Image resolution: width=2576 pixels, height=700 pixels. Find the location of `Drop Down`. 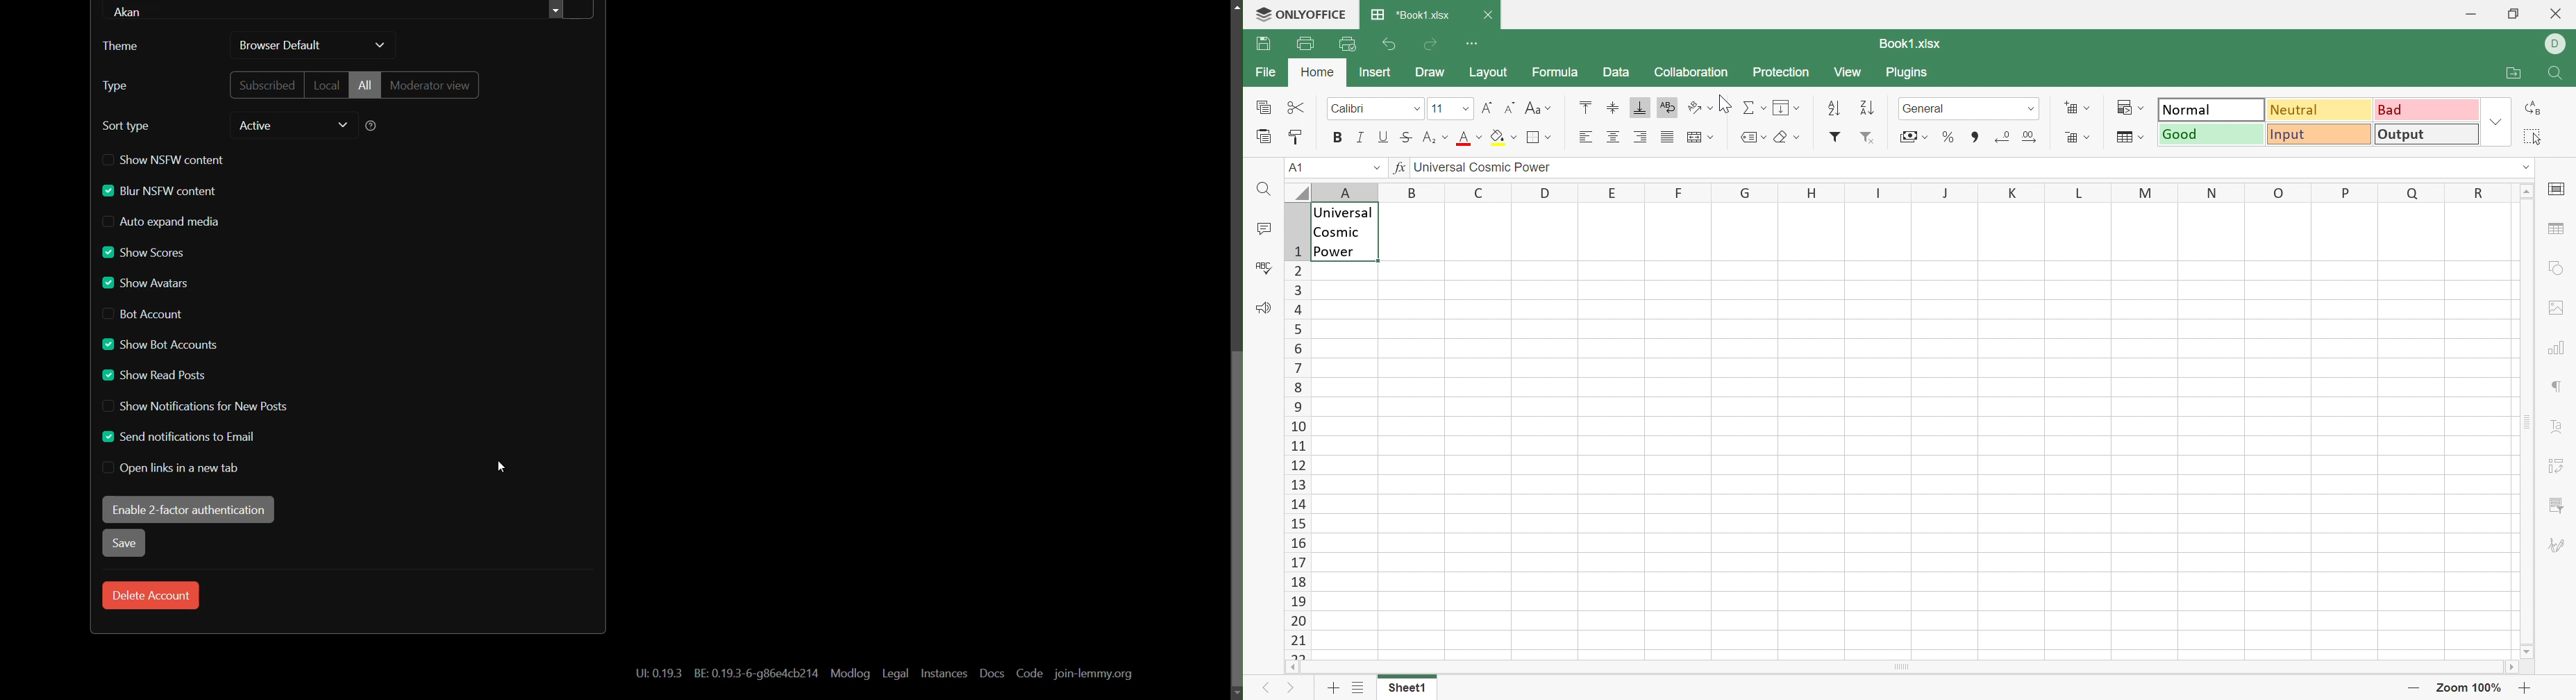

Drop Down is located at coordinates (2528, 172).